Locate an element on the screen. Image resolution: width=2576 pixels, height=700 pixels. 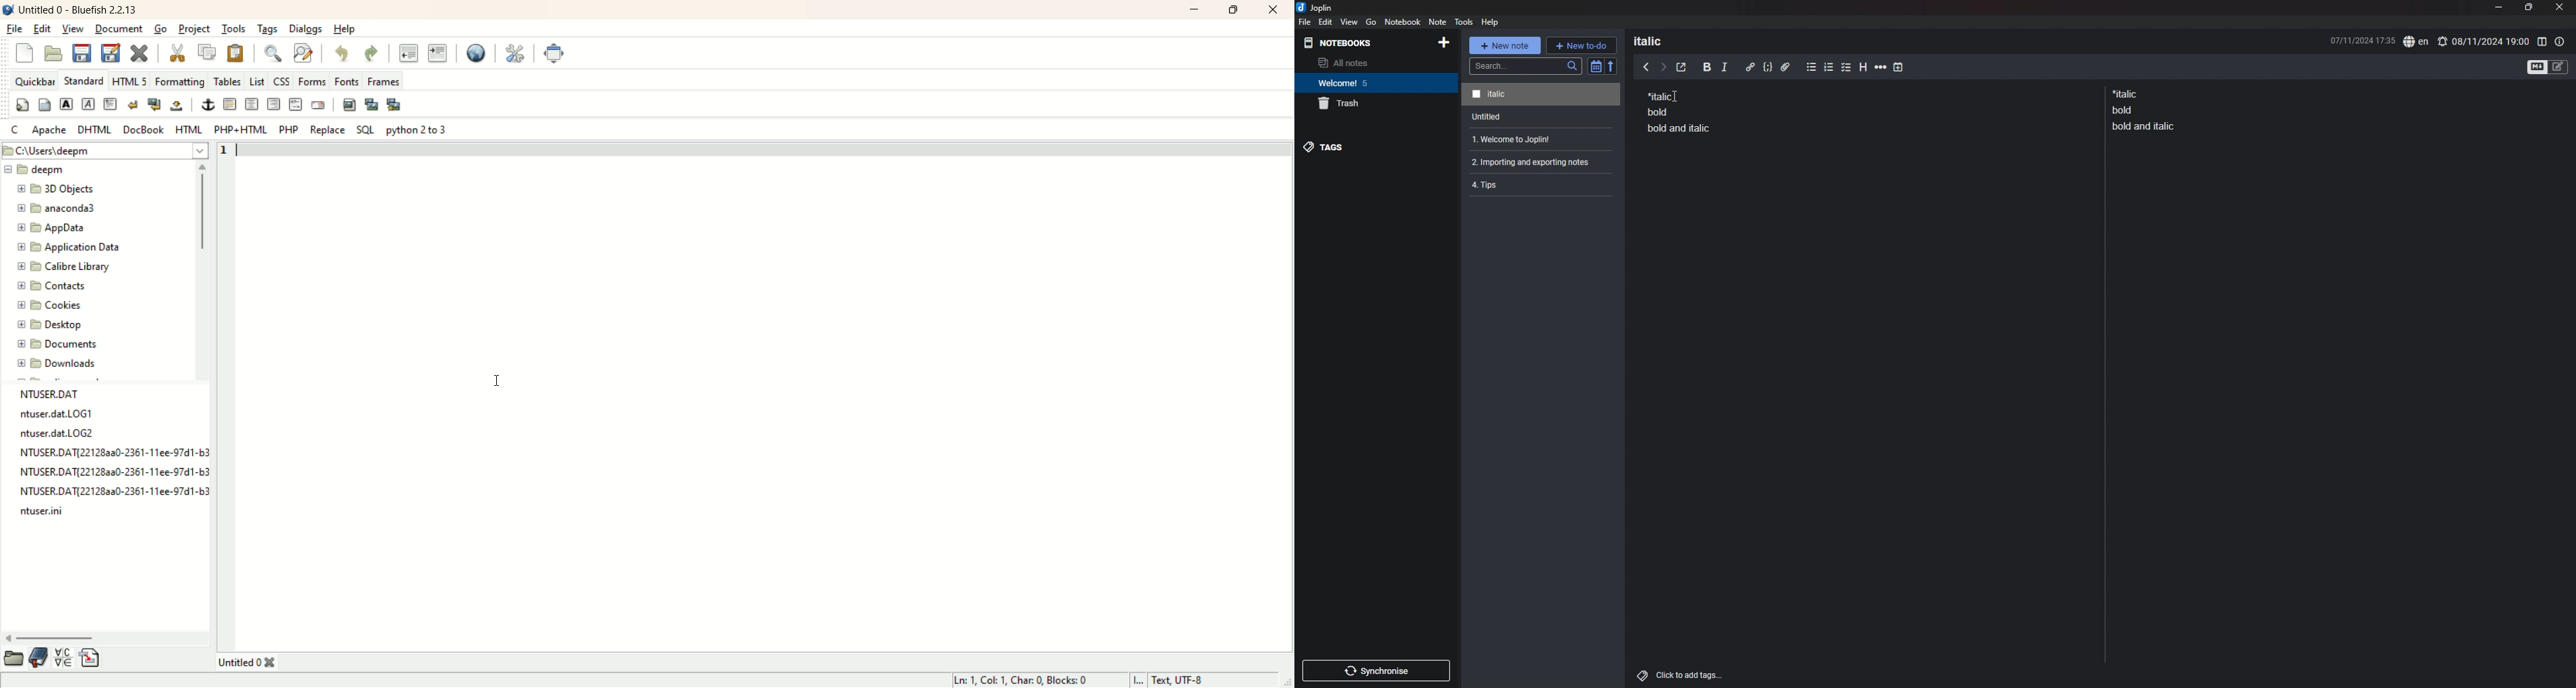
add tags is located at coordinates (1682, 675).